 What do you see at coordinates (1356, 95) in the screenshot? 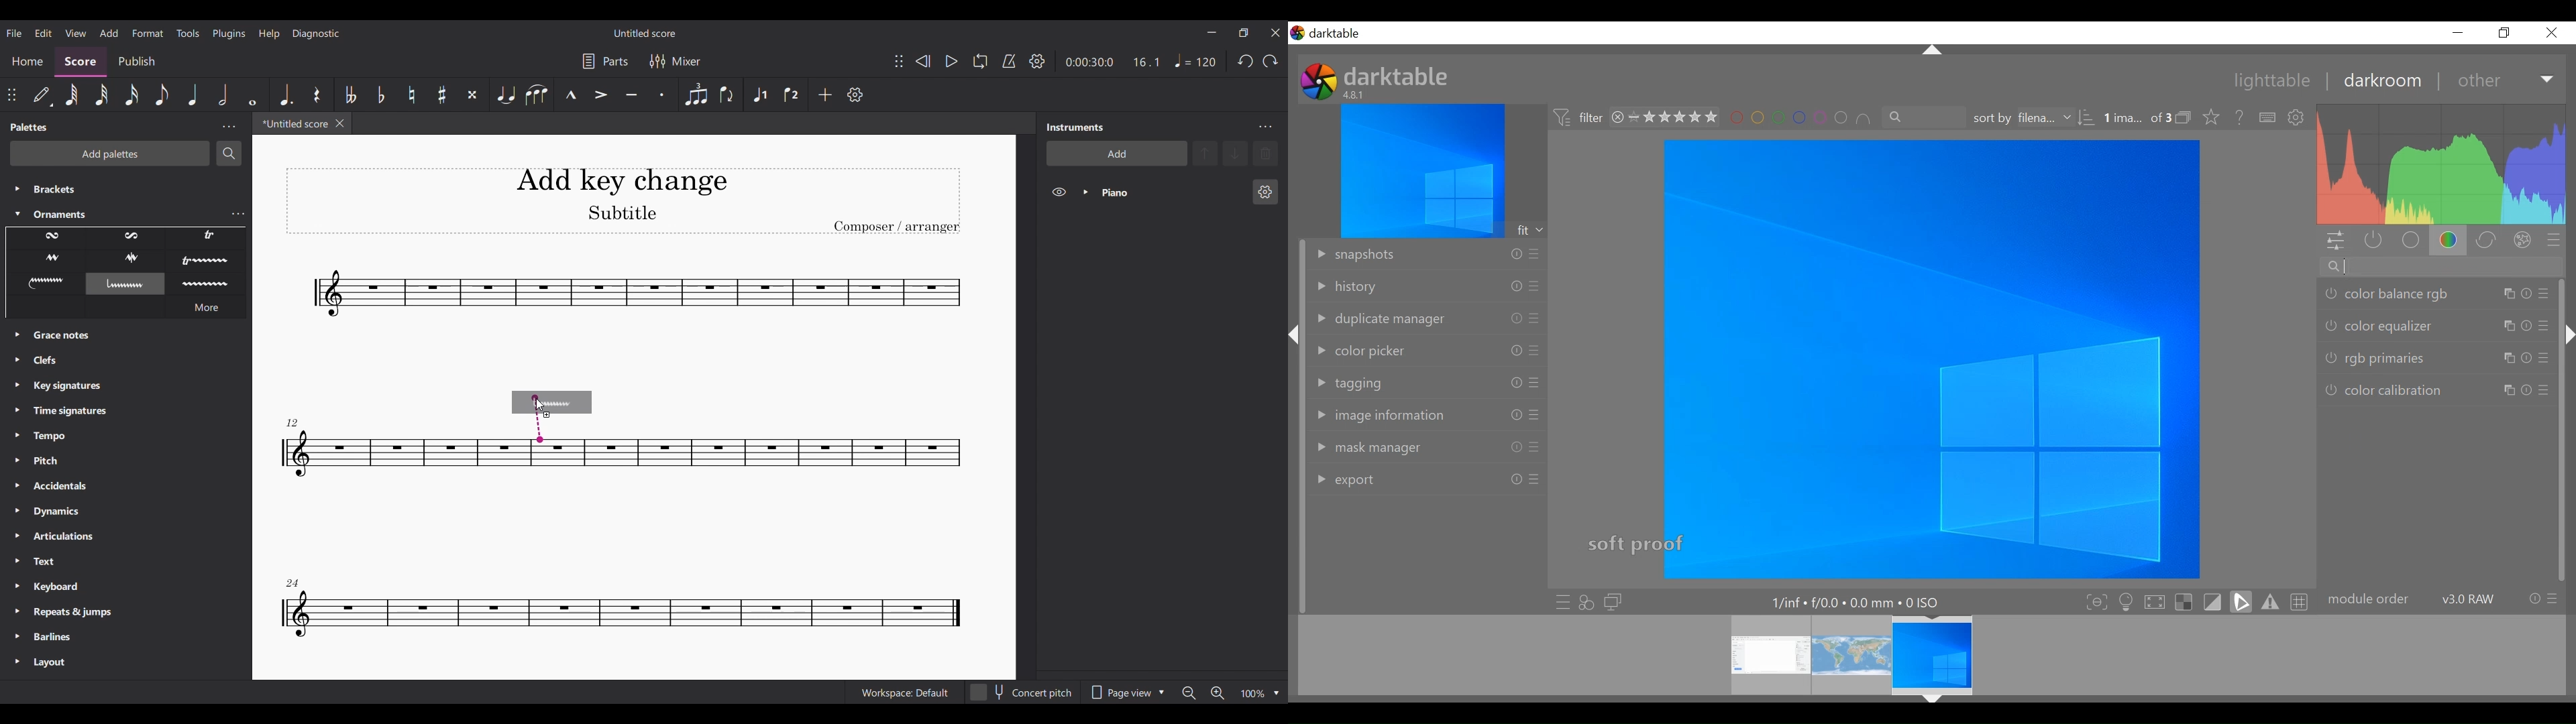
I see `version` at bounding box center [1356, 95].